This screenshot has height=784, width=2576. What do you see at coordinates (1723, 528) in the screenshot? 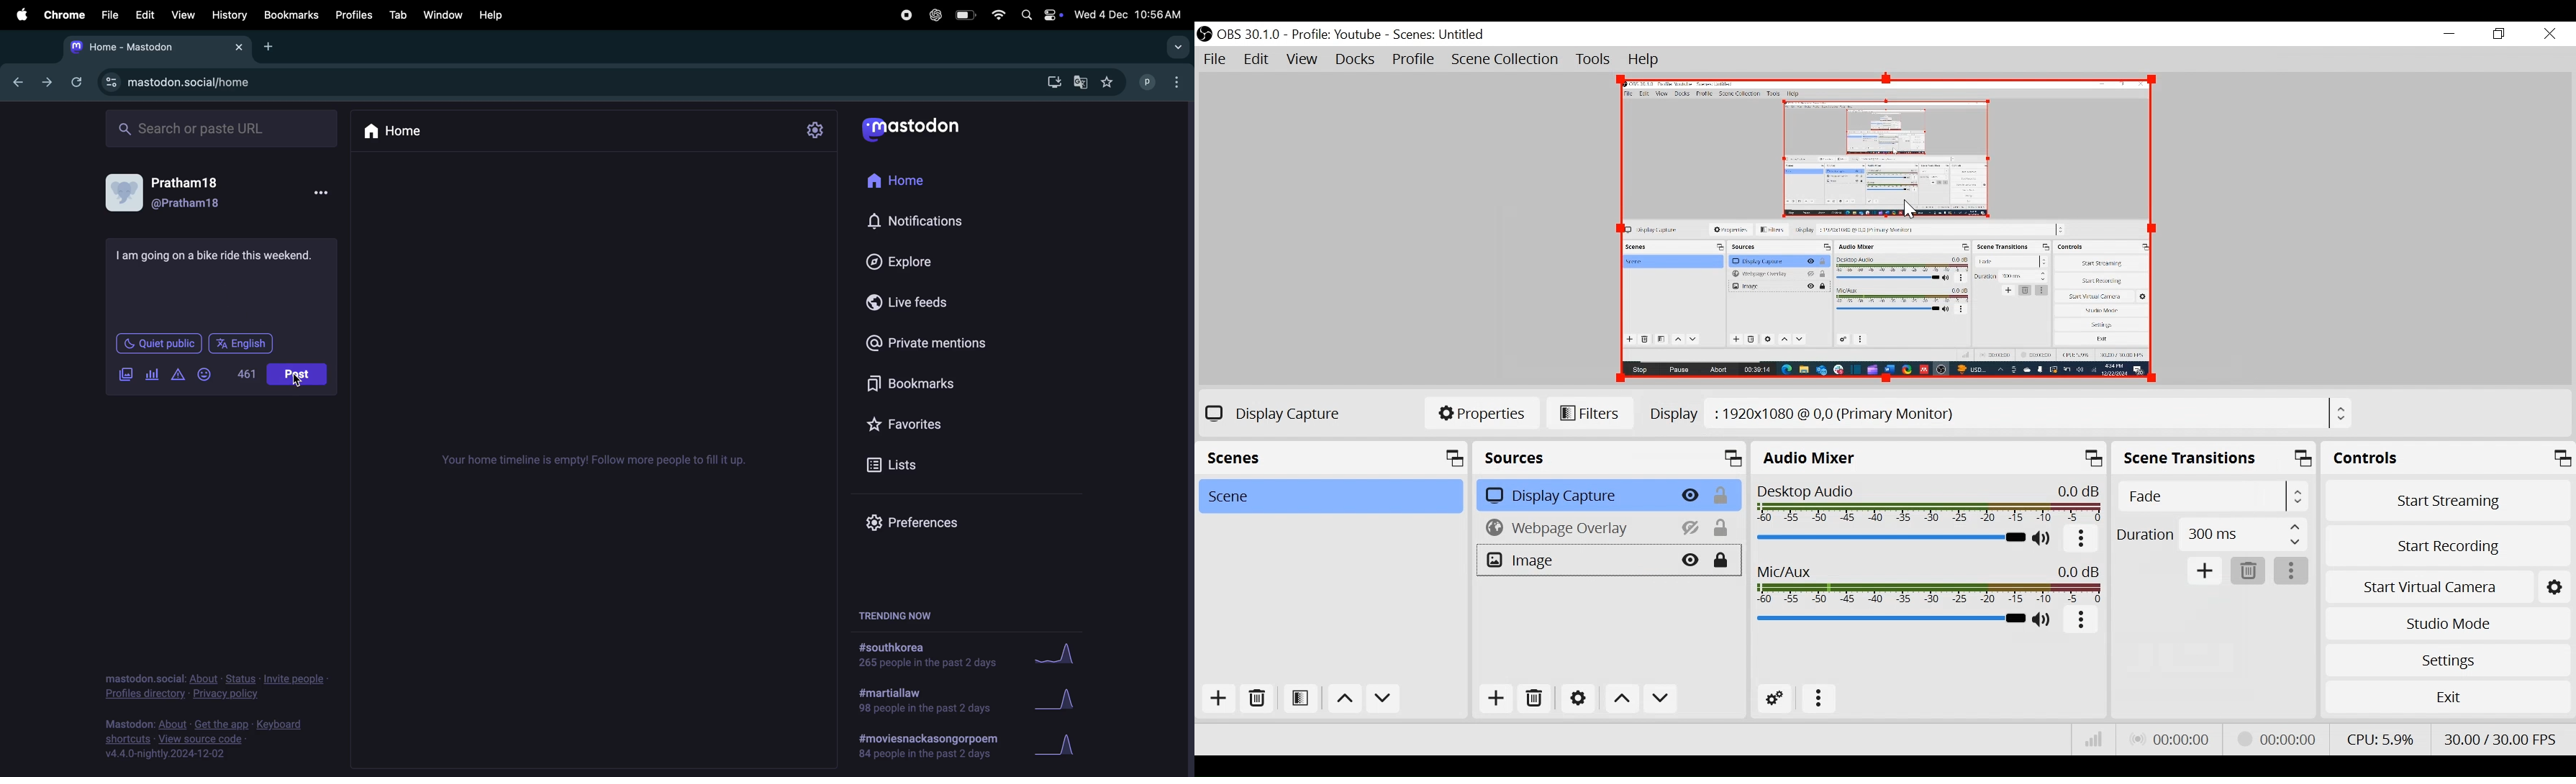
I see `(un)lock` at bounding box center [1723, 528].